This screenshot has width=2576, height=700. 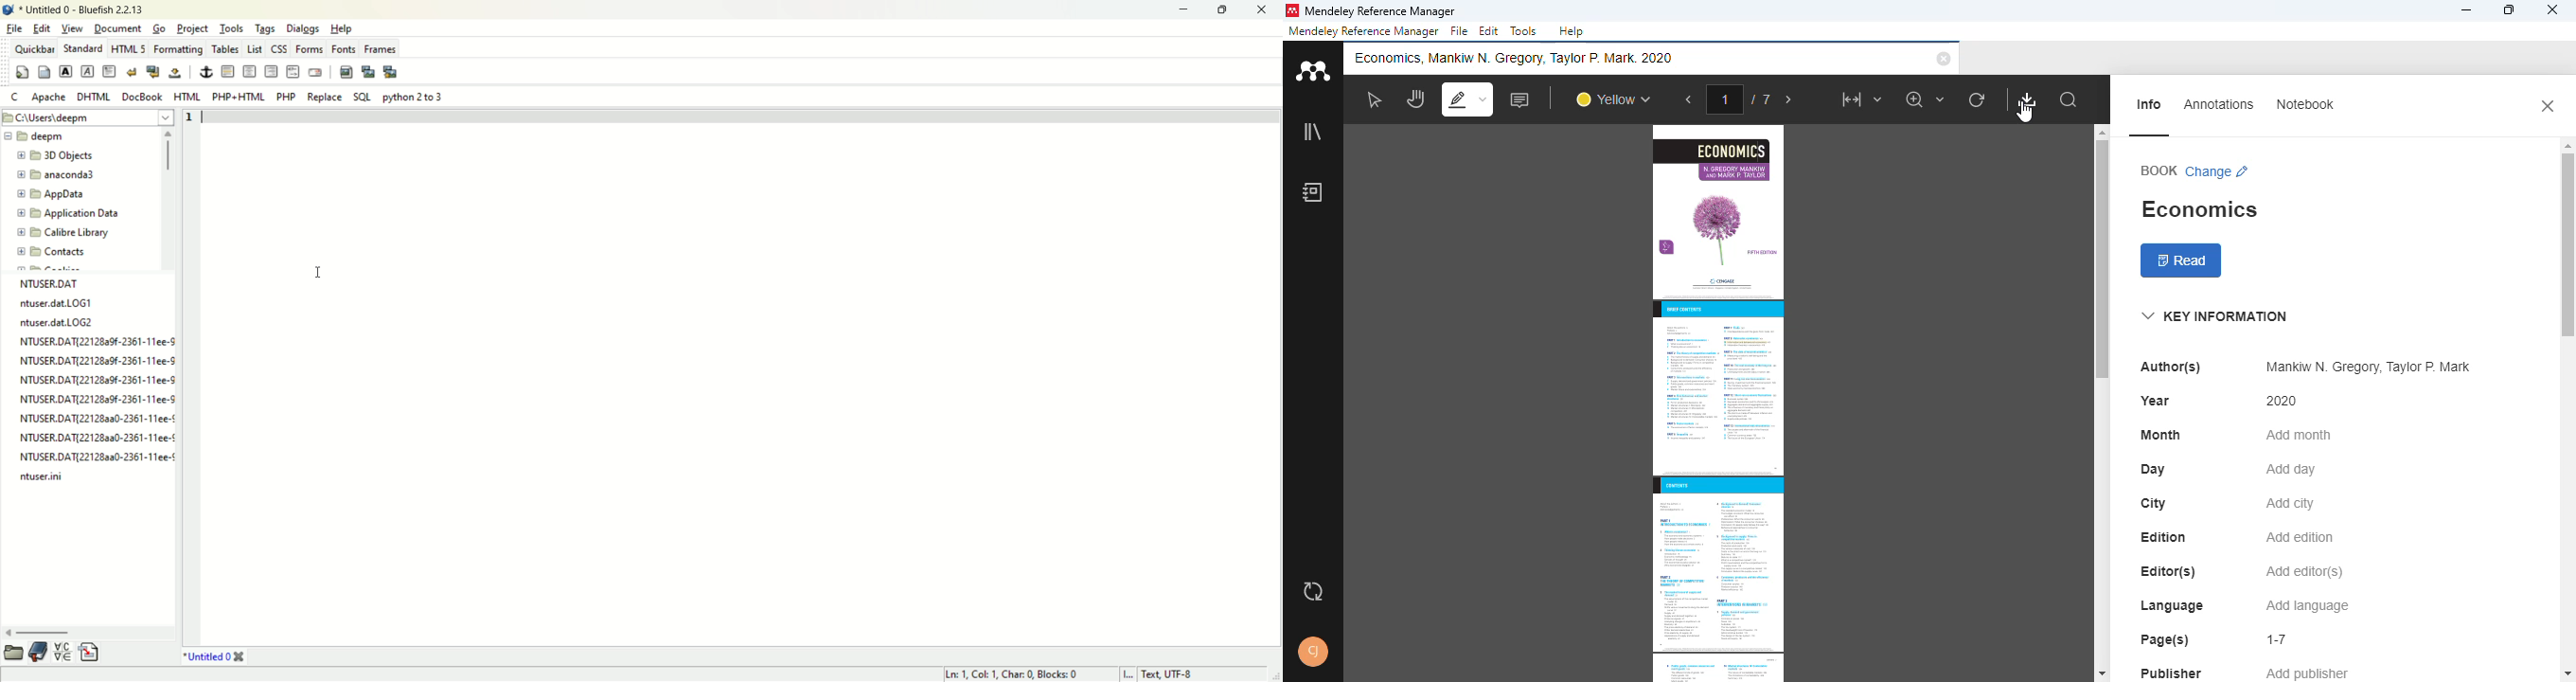 What do you see at coordinates (96, 459) in the screenshot?
I see `NTUSER.DAT{22128aa0-2361-11ee-` at bounding box center [96, 459].